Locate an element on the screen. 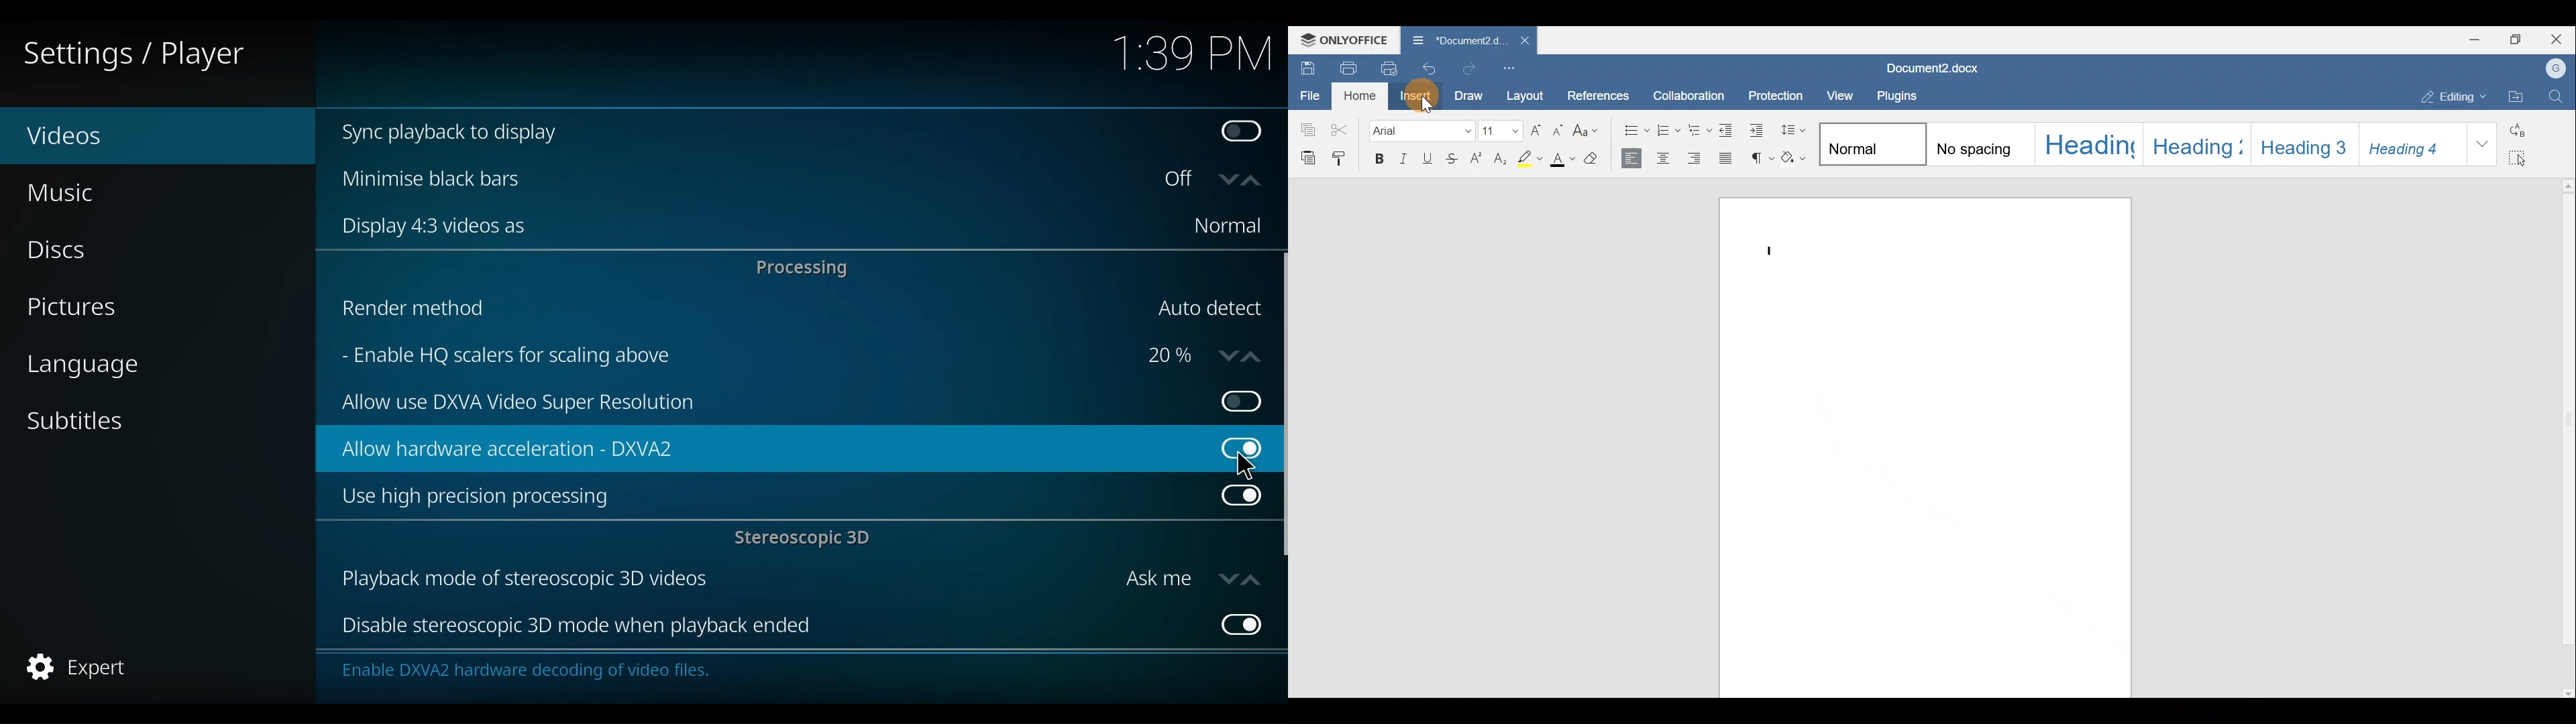 This screenshot has width=2576, height=728. Playback mode of stereoscopic 3D videos is located at coordinates (723, 580).